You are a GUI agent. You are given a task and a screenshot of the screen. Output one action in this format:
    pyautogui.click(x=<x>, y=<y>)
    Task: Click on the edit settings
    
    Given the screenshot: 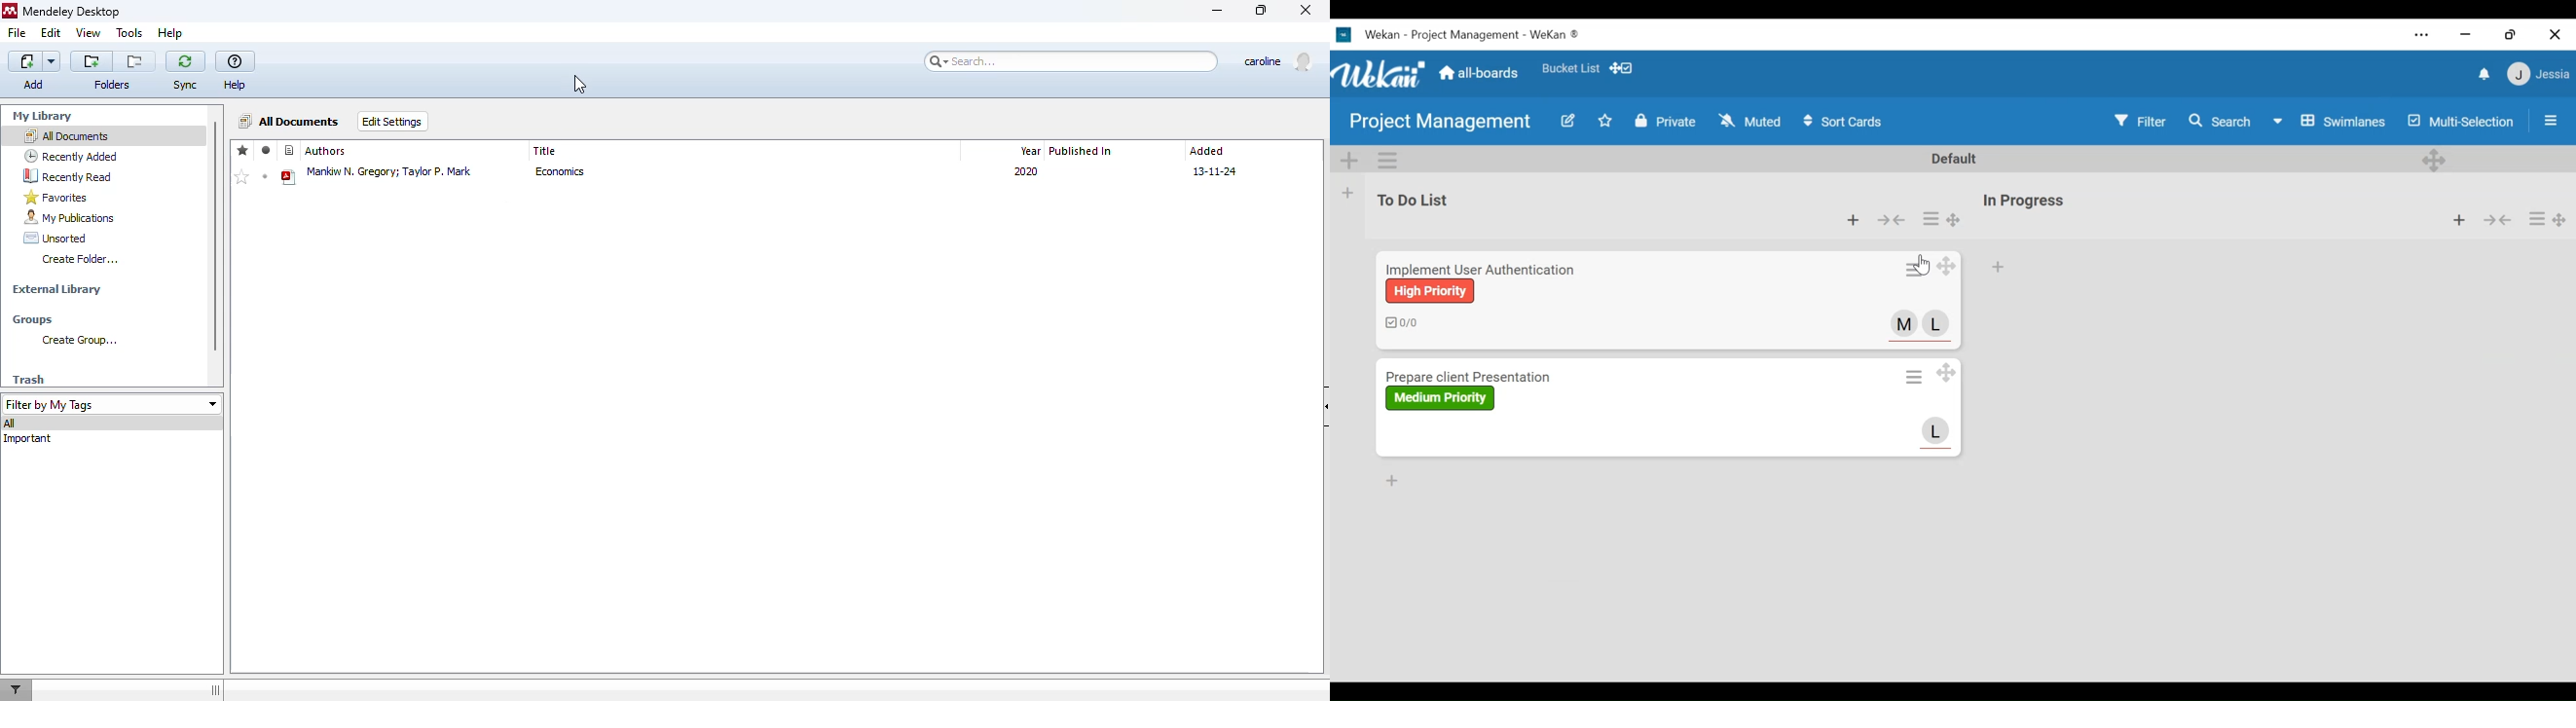 What is the action you would take?
    pyautogui.click(x=393, y=122)
    